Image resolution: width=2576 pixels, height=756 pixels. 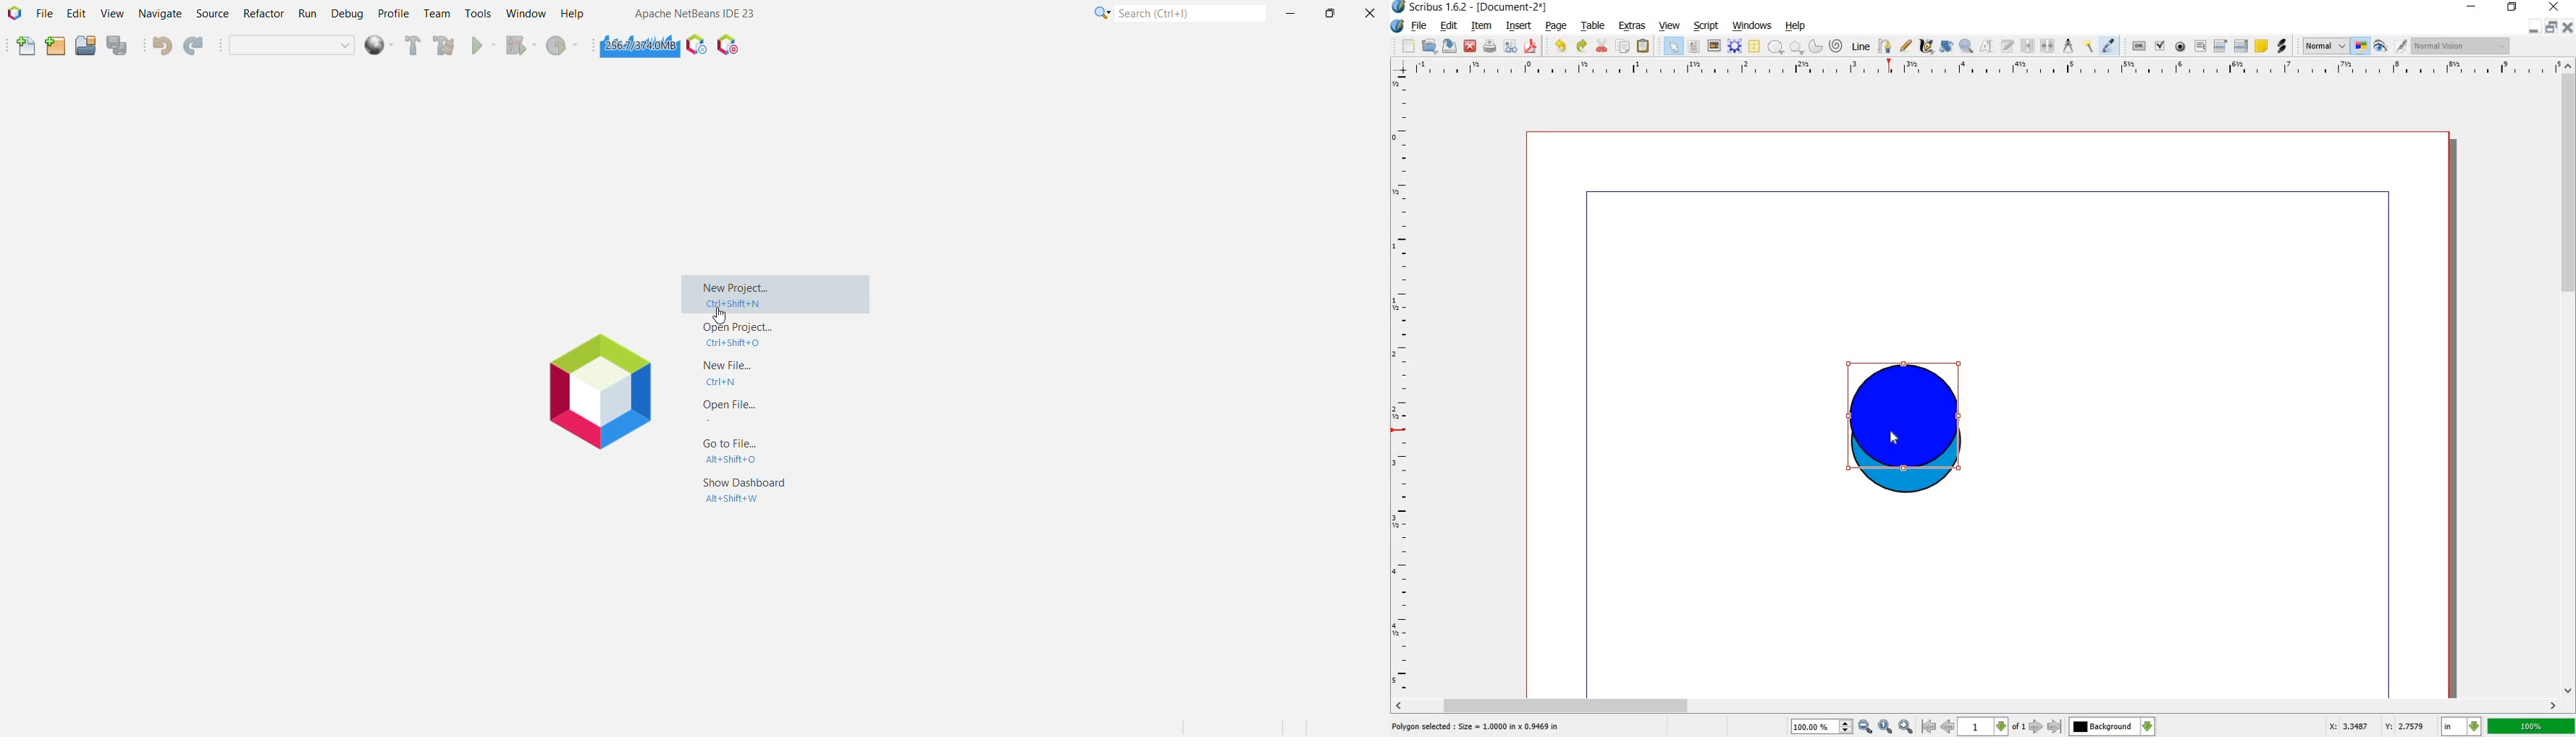 I want to click on close, so click(x=2556, y=7).